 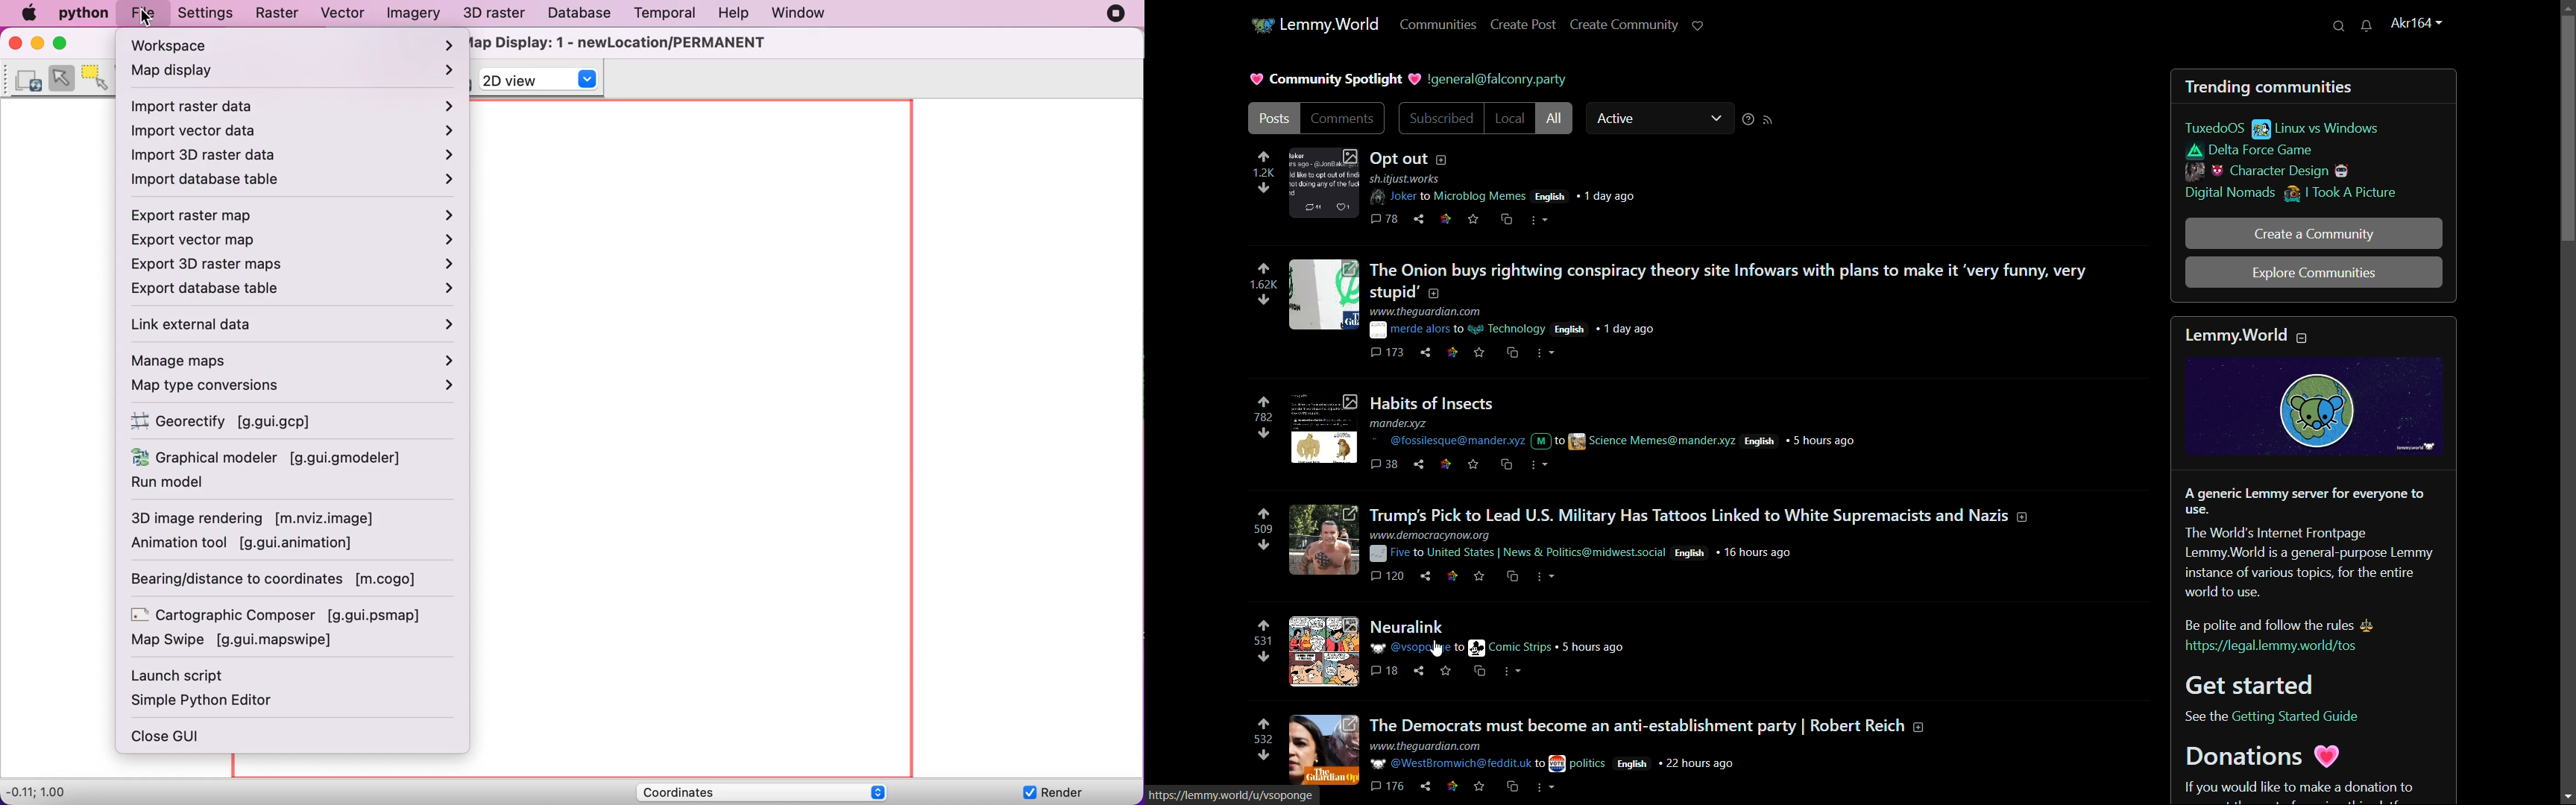 What do you see at coordinates (1262, 302) in the screenshot?
I see `downvote` at bounding box center [1262, 302].